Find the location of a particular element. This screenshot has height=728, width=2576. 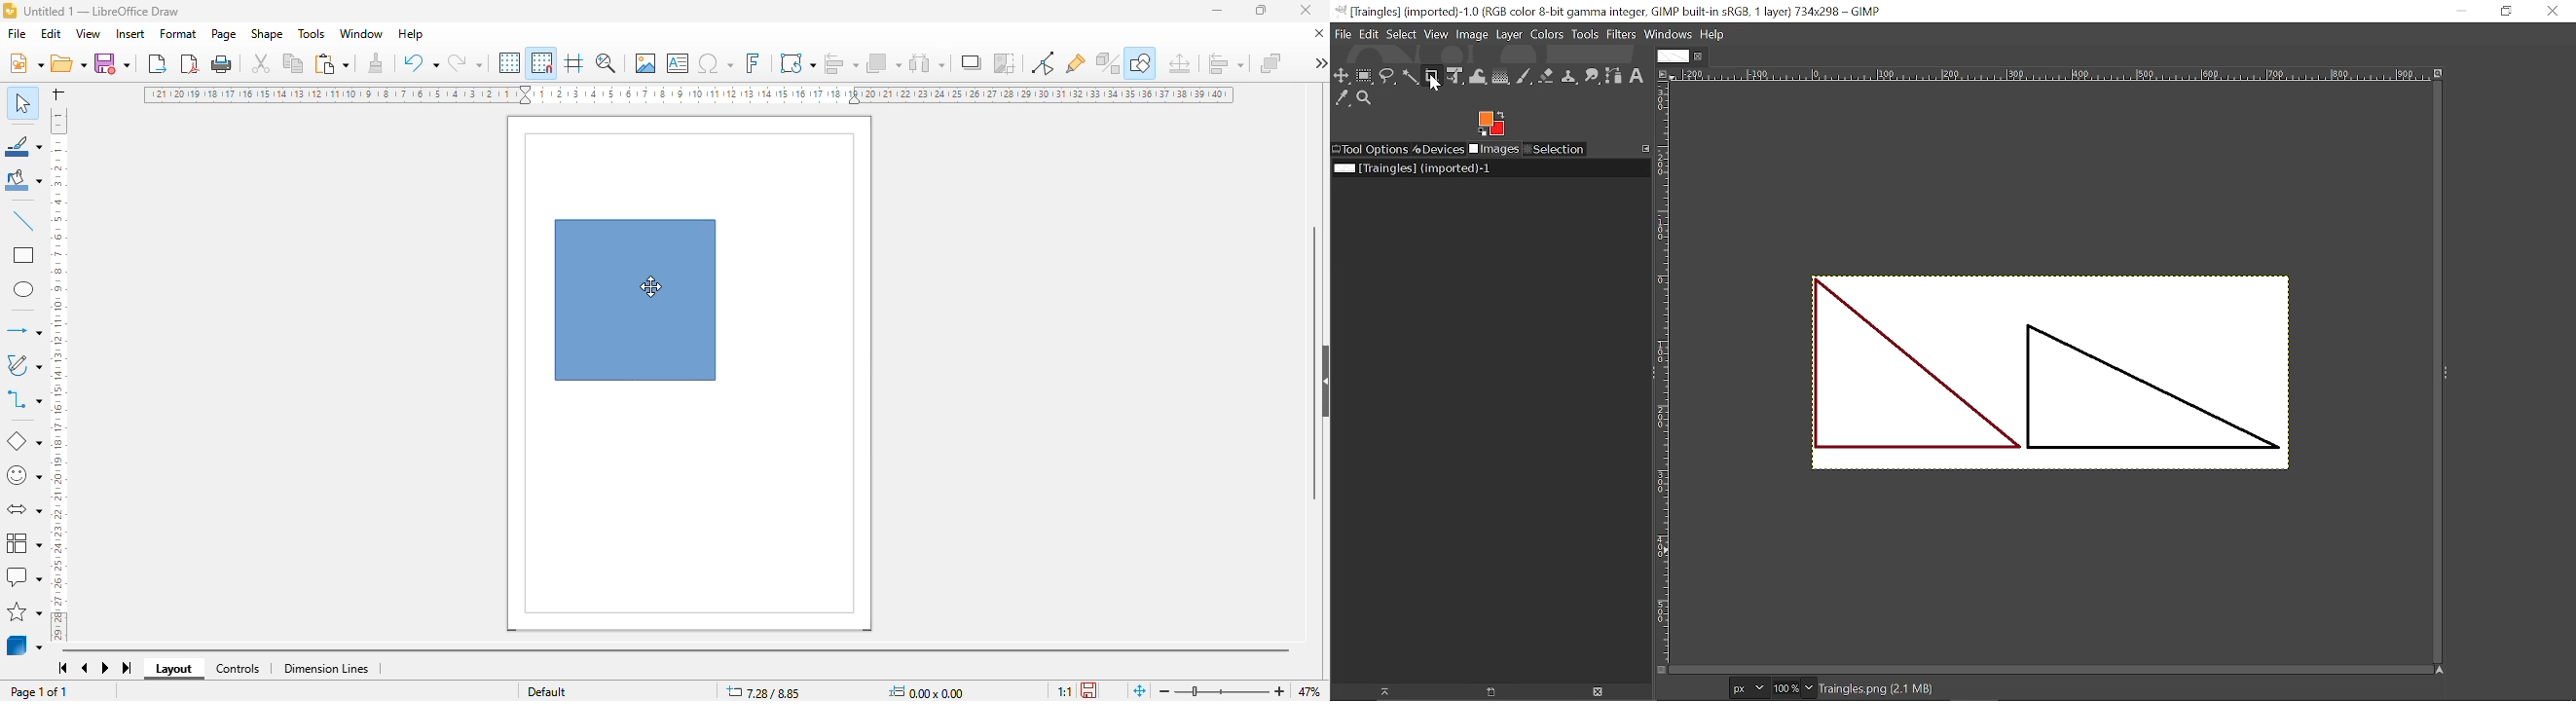

Wrap text tool is located at coordinates (1479, 76).